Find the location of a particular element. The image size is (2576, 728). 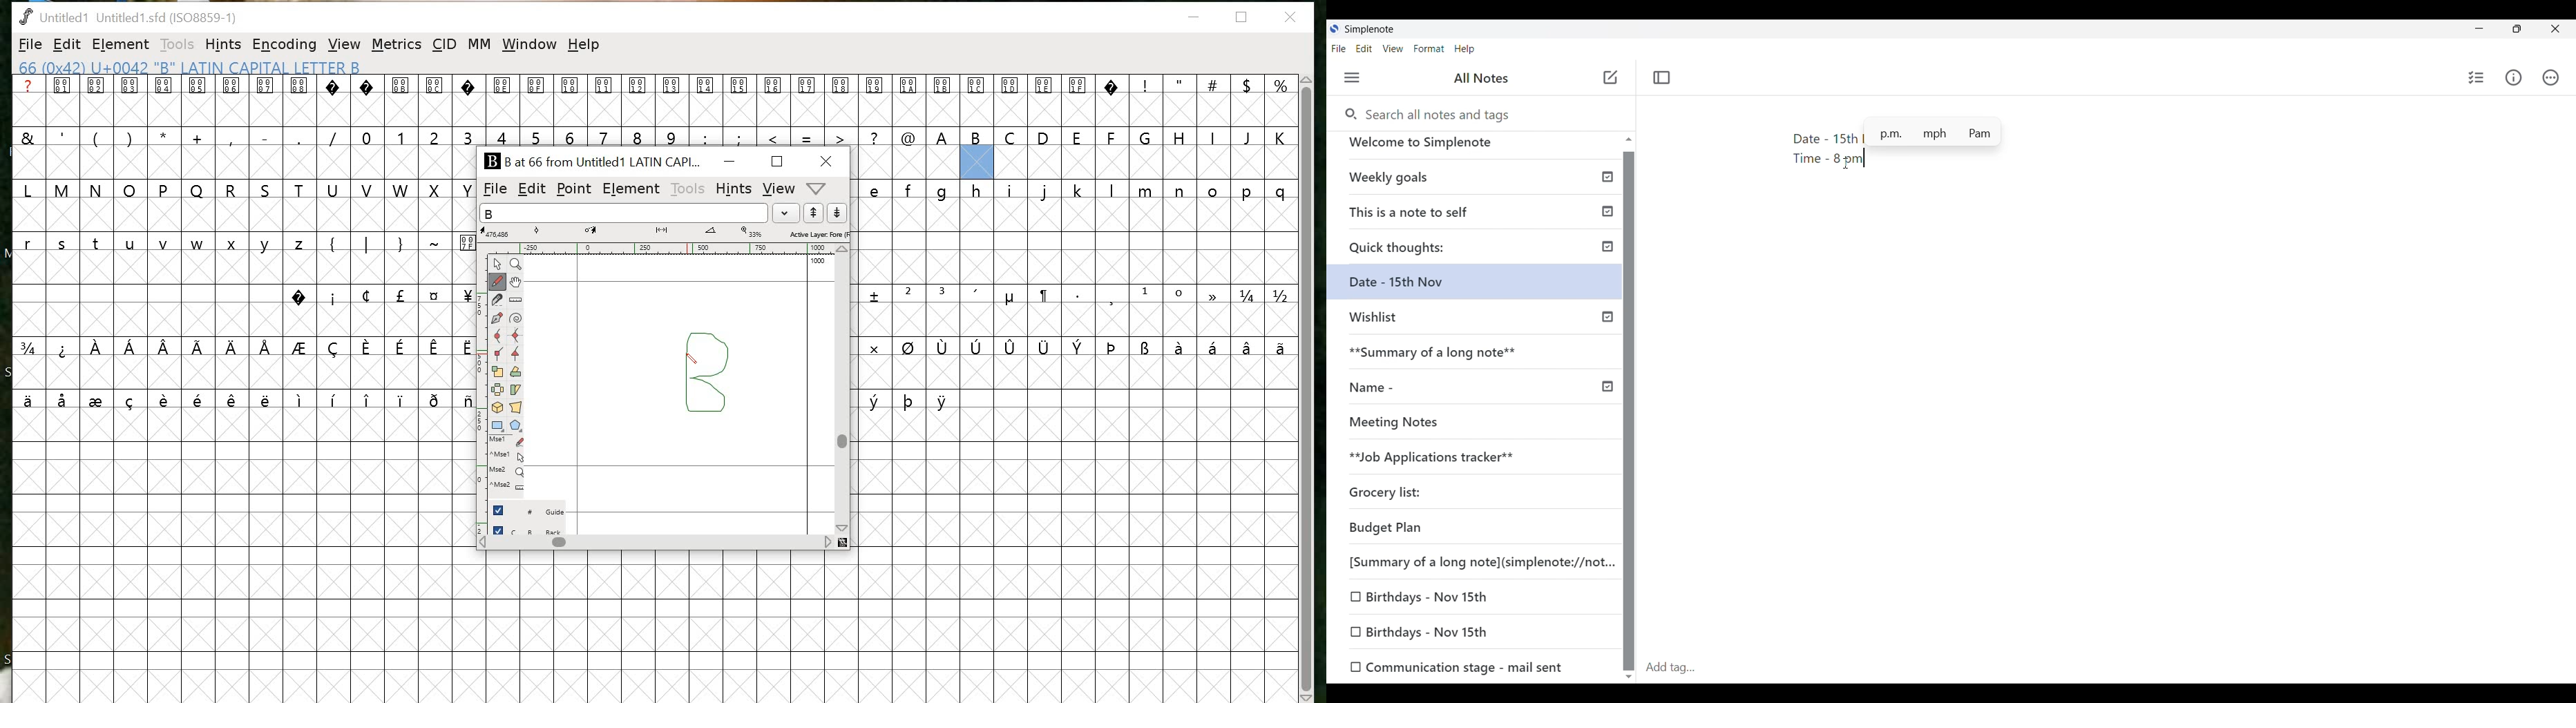

Knife is located at coordinates (498, 302).